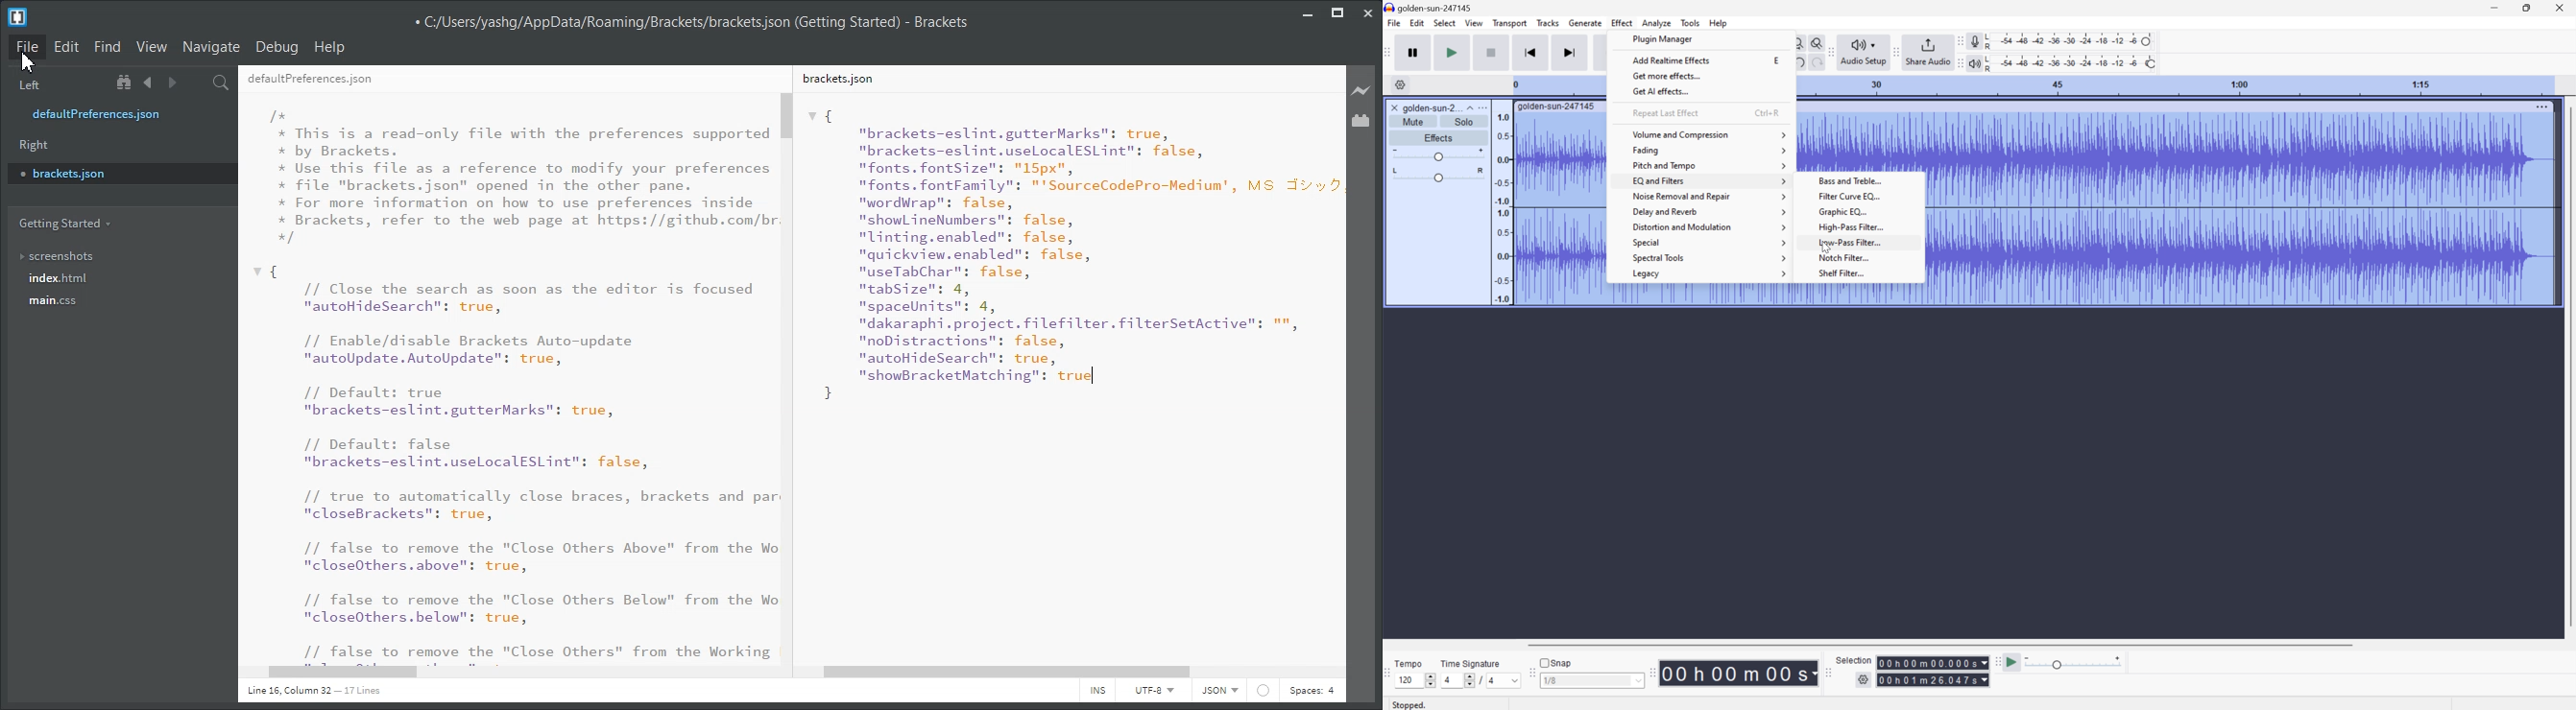 This screenshot has width=2576, height=728. What do you see at coordinates (35, 145) in the screenshot?
I see `Right` at bounding box center [35, 145].